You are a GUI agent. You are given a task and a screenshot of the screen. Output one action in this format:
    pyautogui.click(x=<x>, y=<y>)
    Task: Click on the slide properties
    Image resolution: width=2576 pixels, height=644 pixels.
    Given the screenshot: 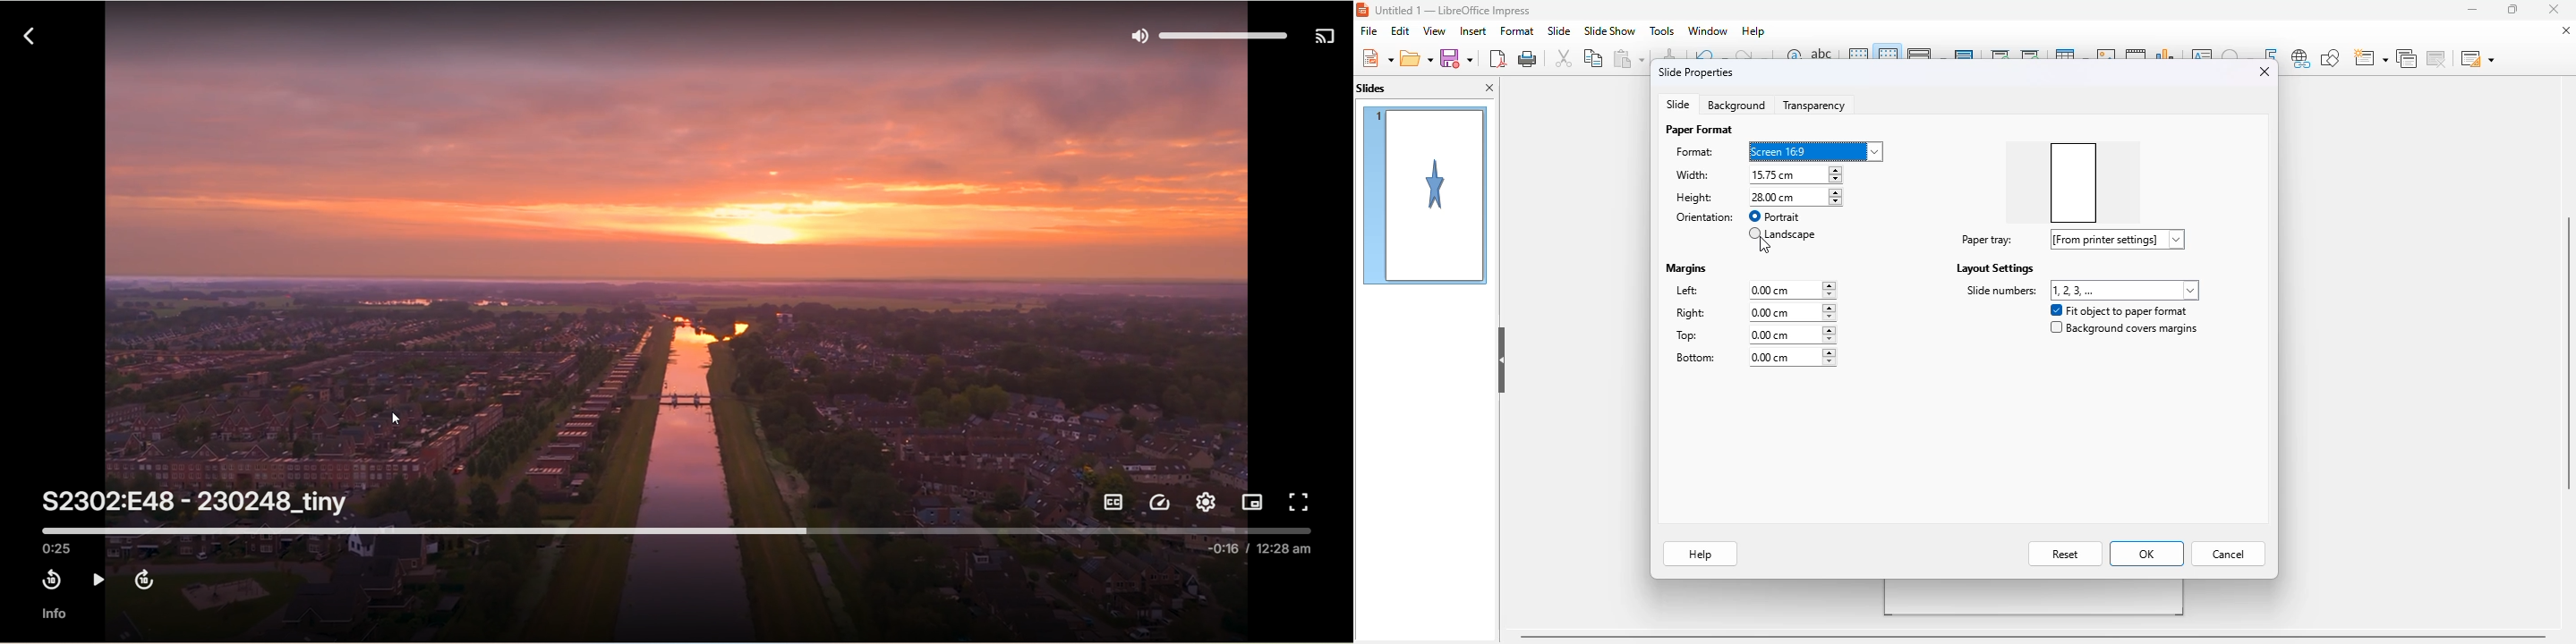 What is the action you would take?
    pyautogui.click(x=1696, y=72)
    